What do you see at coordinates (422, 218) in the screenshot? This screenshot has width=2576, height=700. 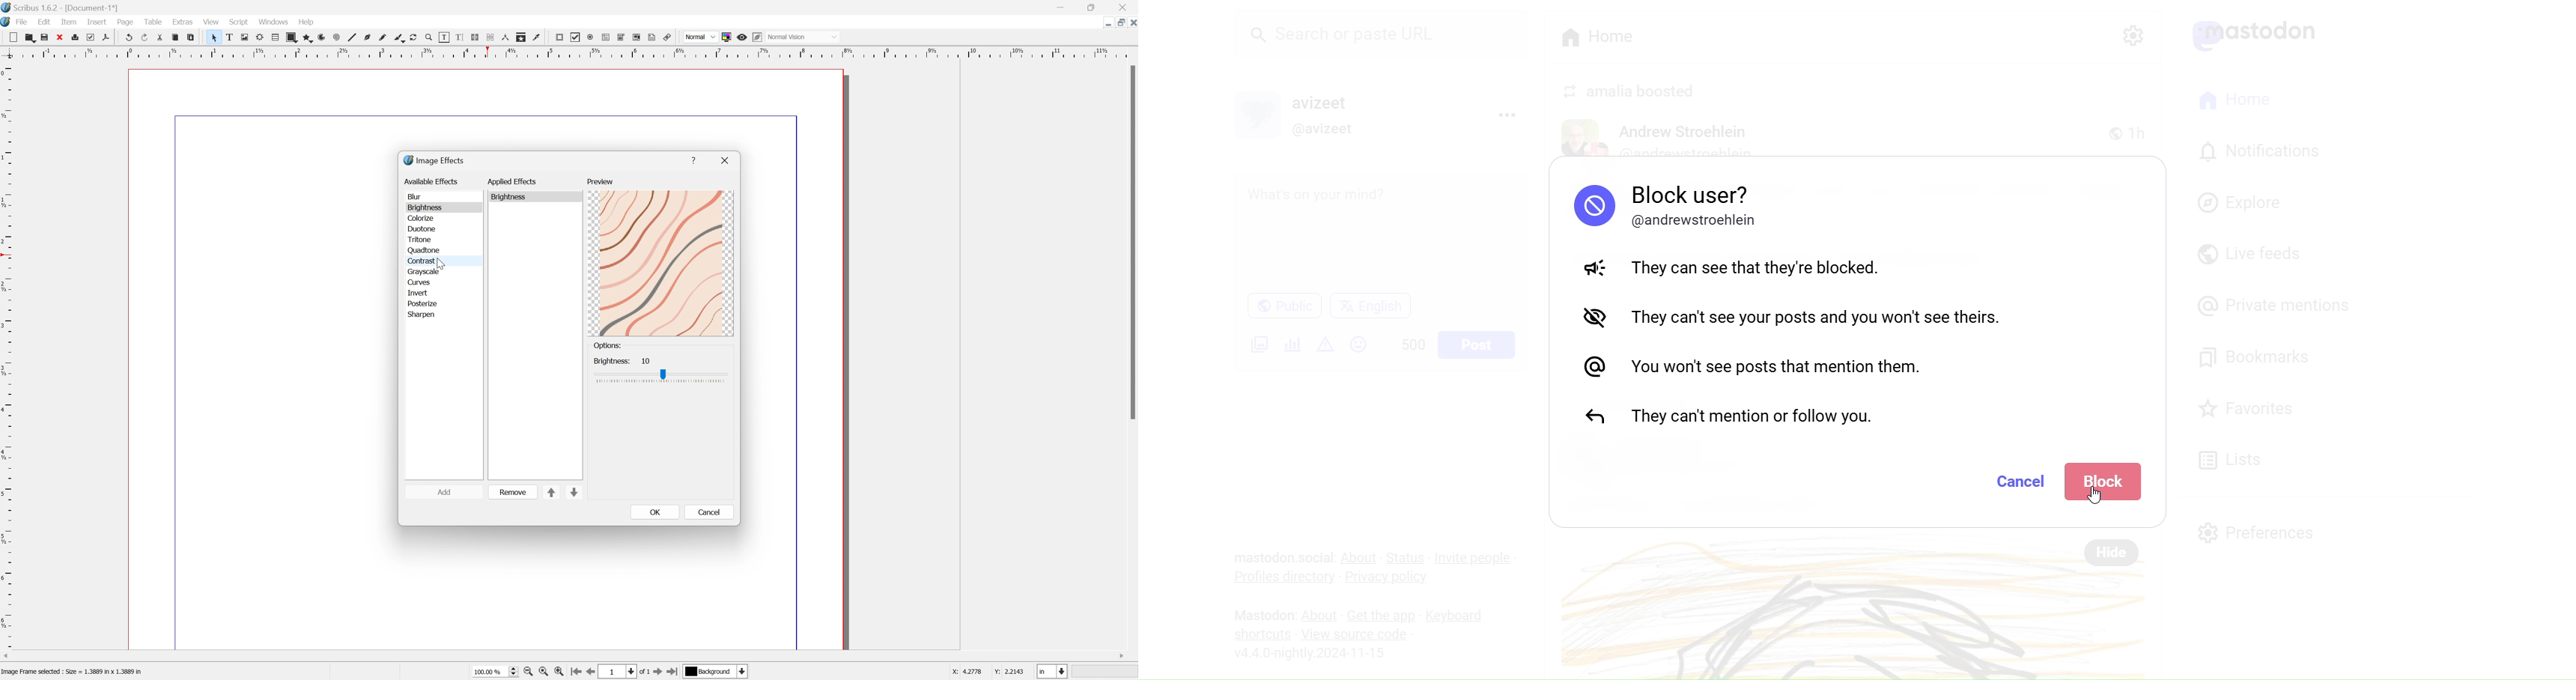 I see `colorize` at bounding box center [422, 218].